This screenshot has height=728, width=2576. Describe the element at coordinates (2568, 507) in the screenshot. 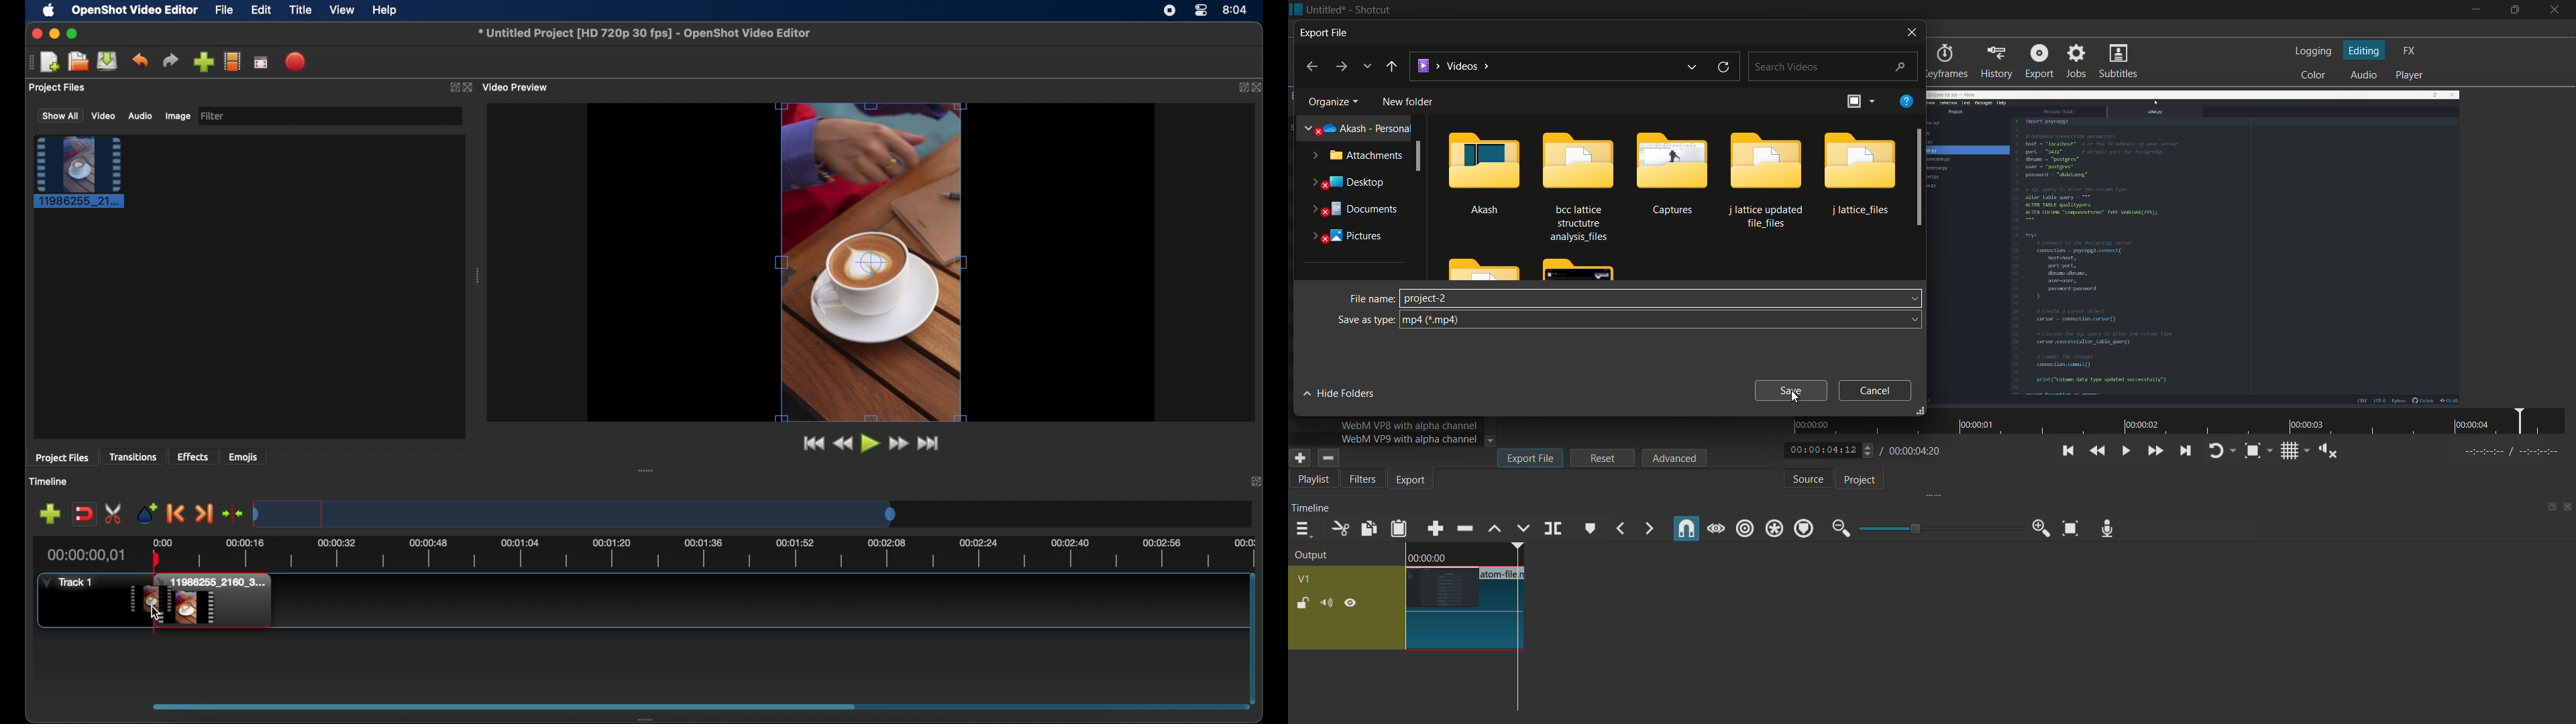

I see `close timeline` at that location.